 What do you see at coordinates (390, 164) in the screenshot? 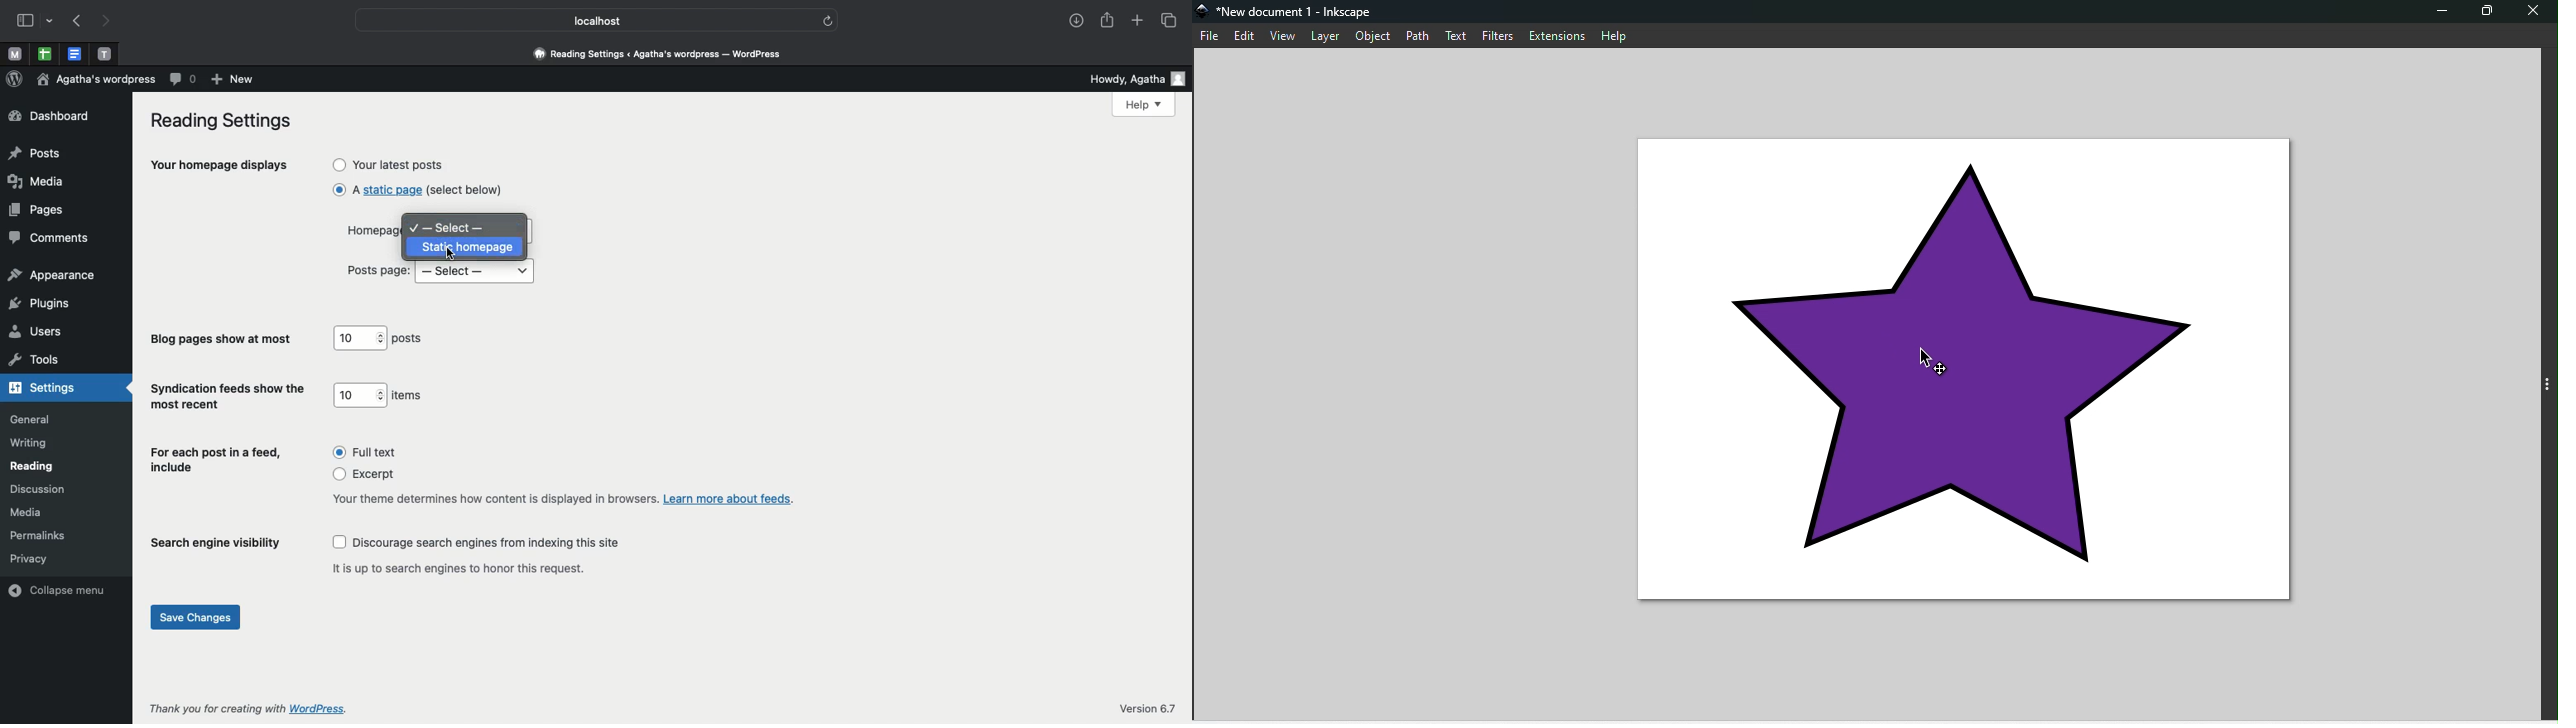
I see `Your latest posts ` at bounding box center [390, 164].